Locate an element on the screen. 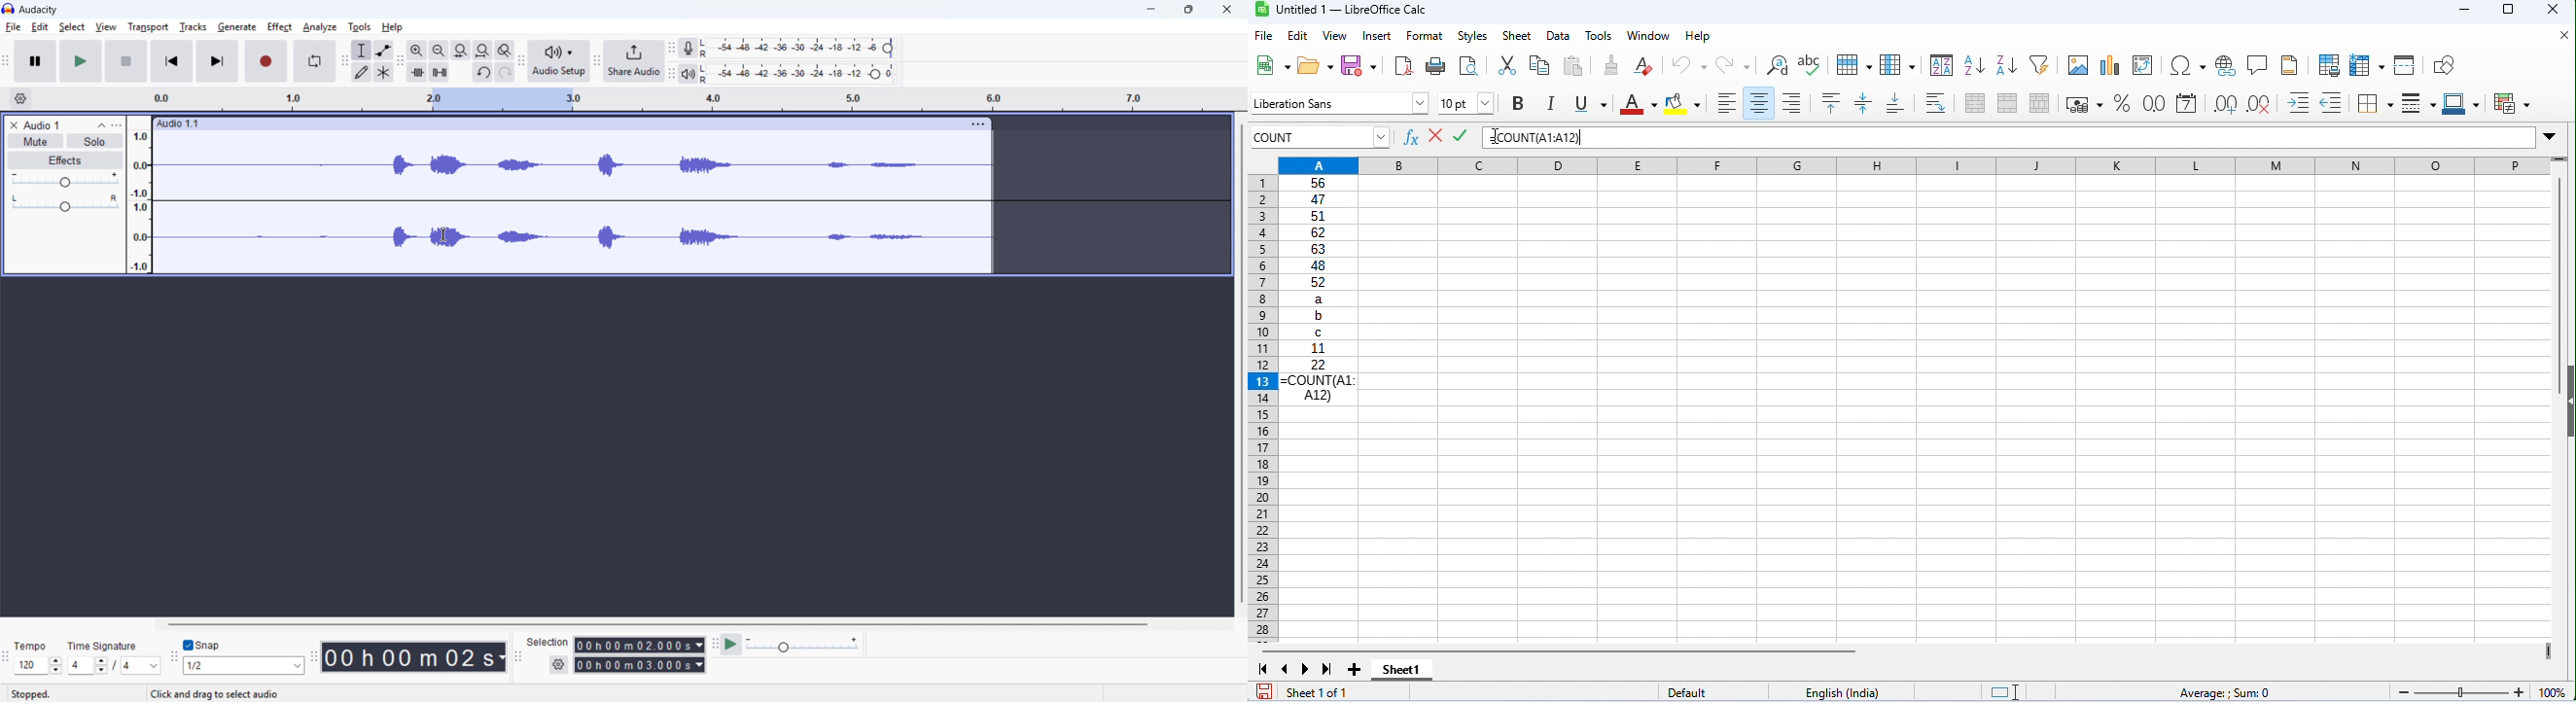 This screenshot has height=728, width=2576. Zoom out is located at coordinates (438, 51).